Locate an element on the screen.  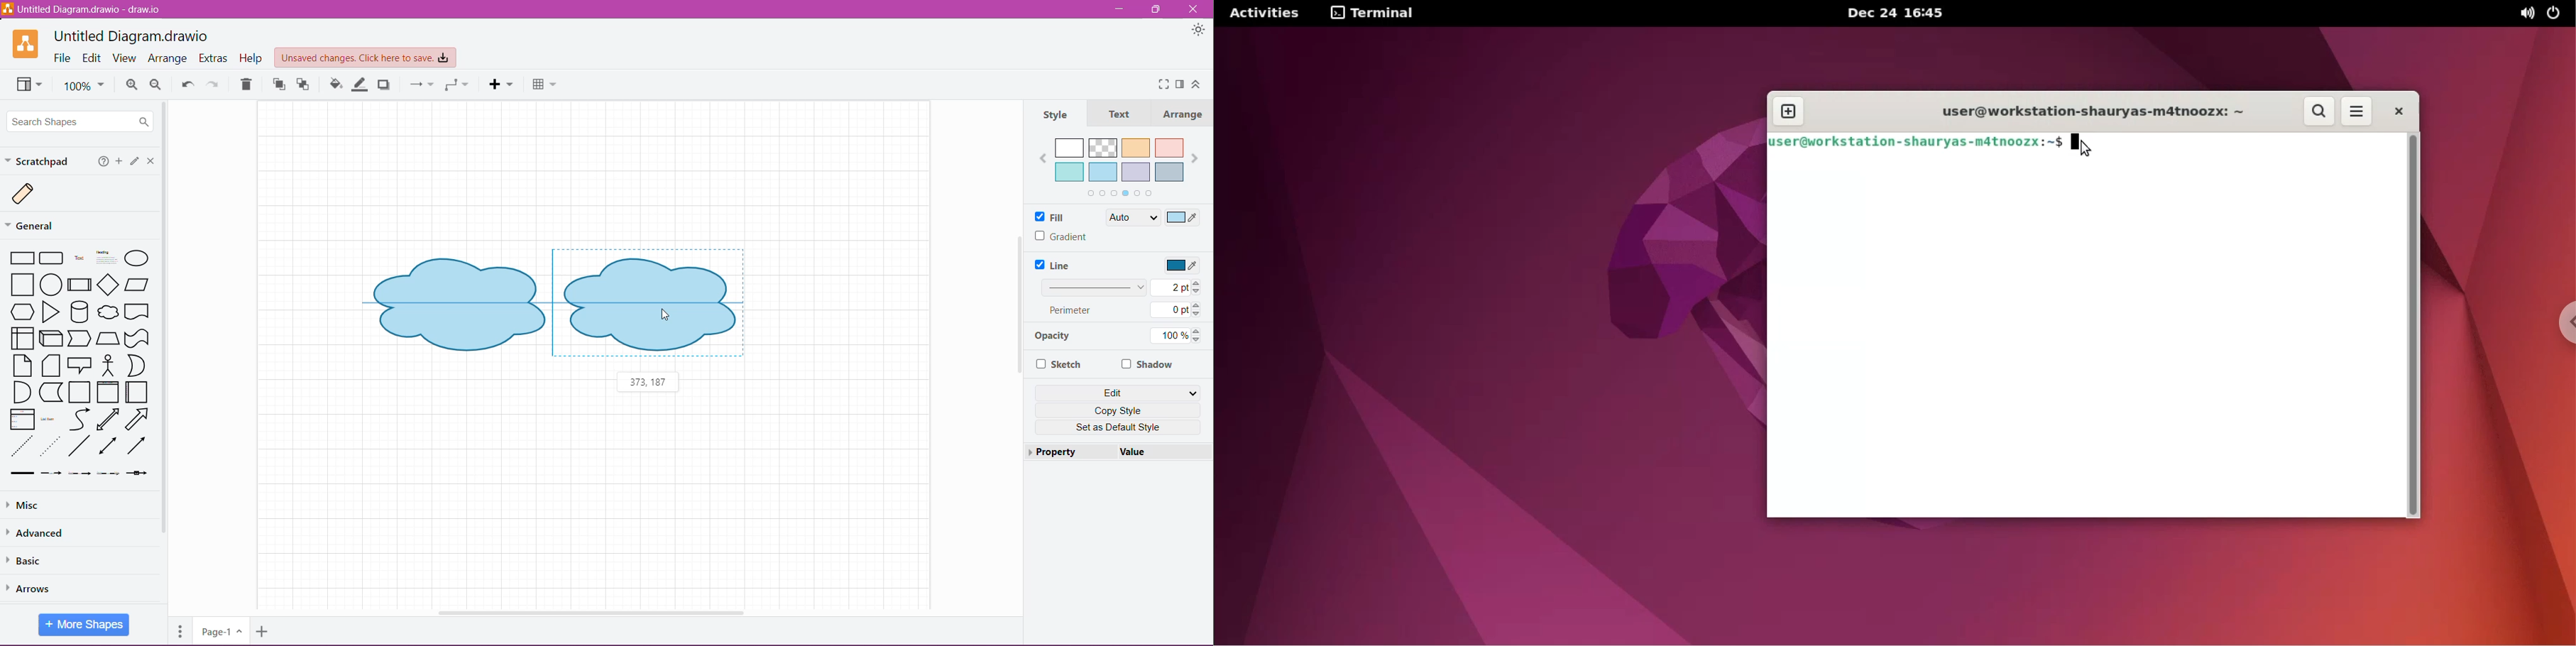
Close is located at coordinates (1195, 8).